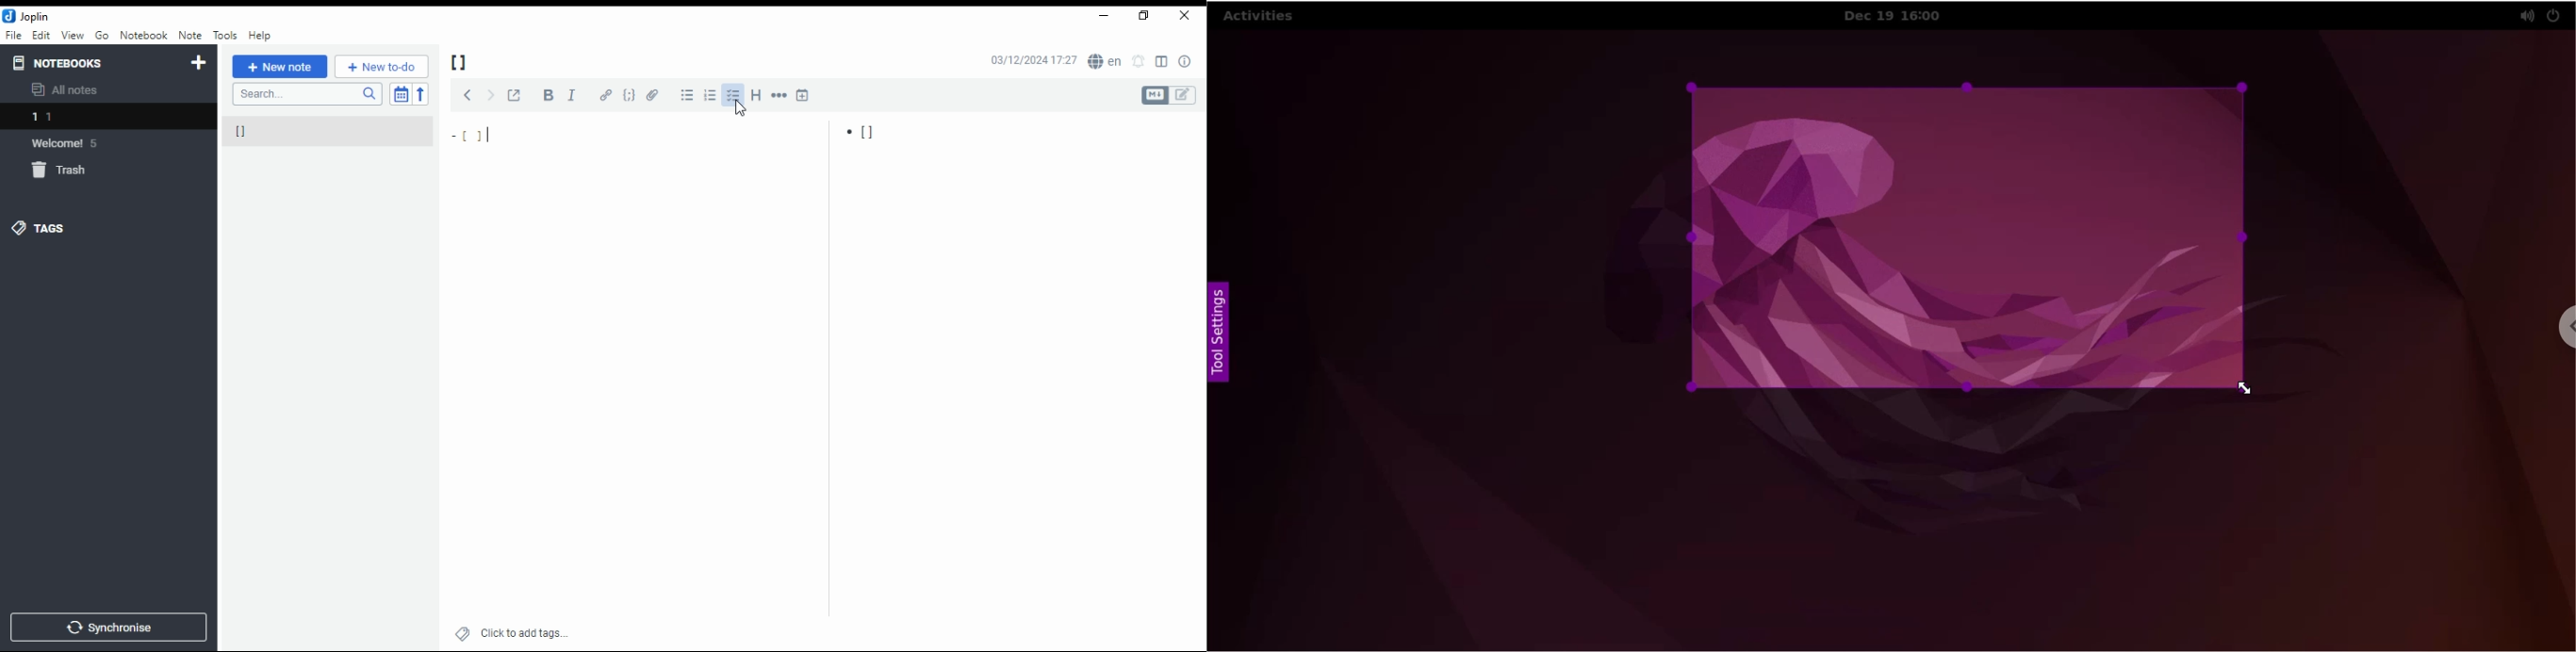  What do you see at coordinates (1033, 60) in the screenshot?
I see `03/12/2024 17:27` at bounding box center [1033, 60].